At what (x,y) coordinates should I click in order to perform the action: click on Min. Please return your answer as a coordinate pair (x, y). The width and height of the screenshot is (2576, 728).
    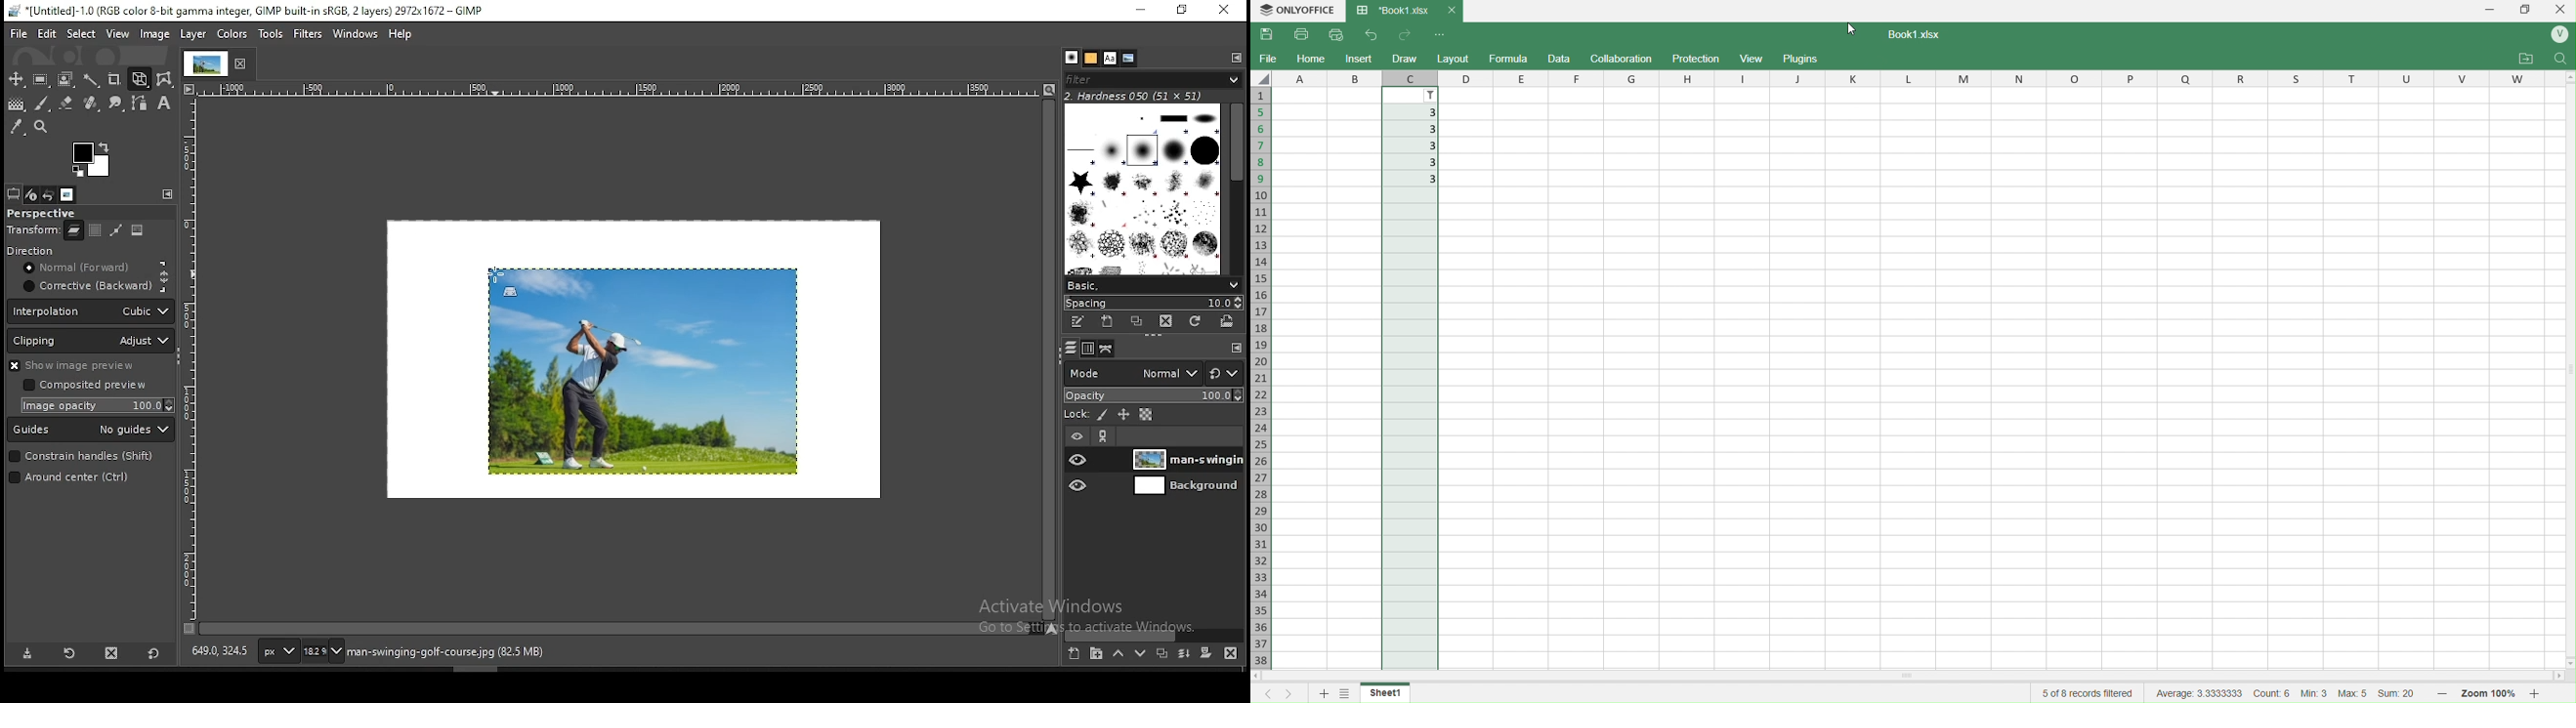
    Looking at the image, I should click on (2315, 694).